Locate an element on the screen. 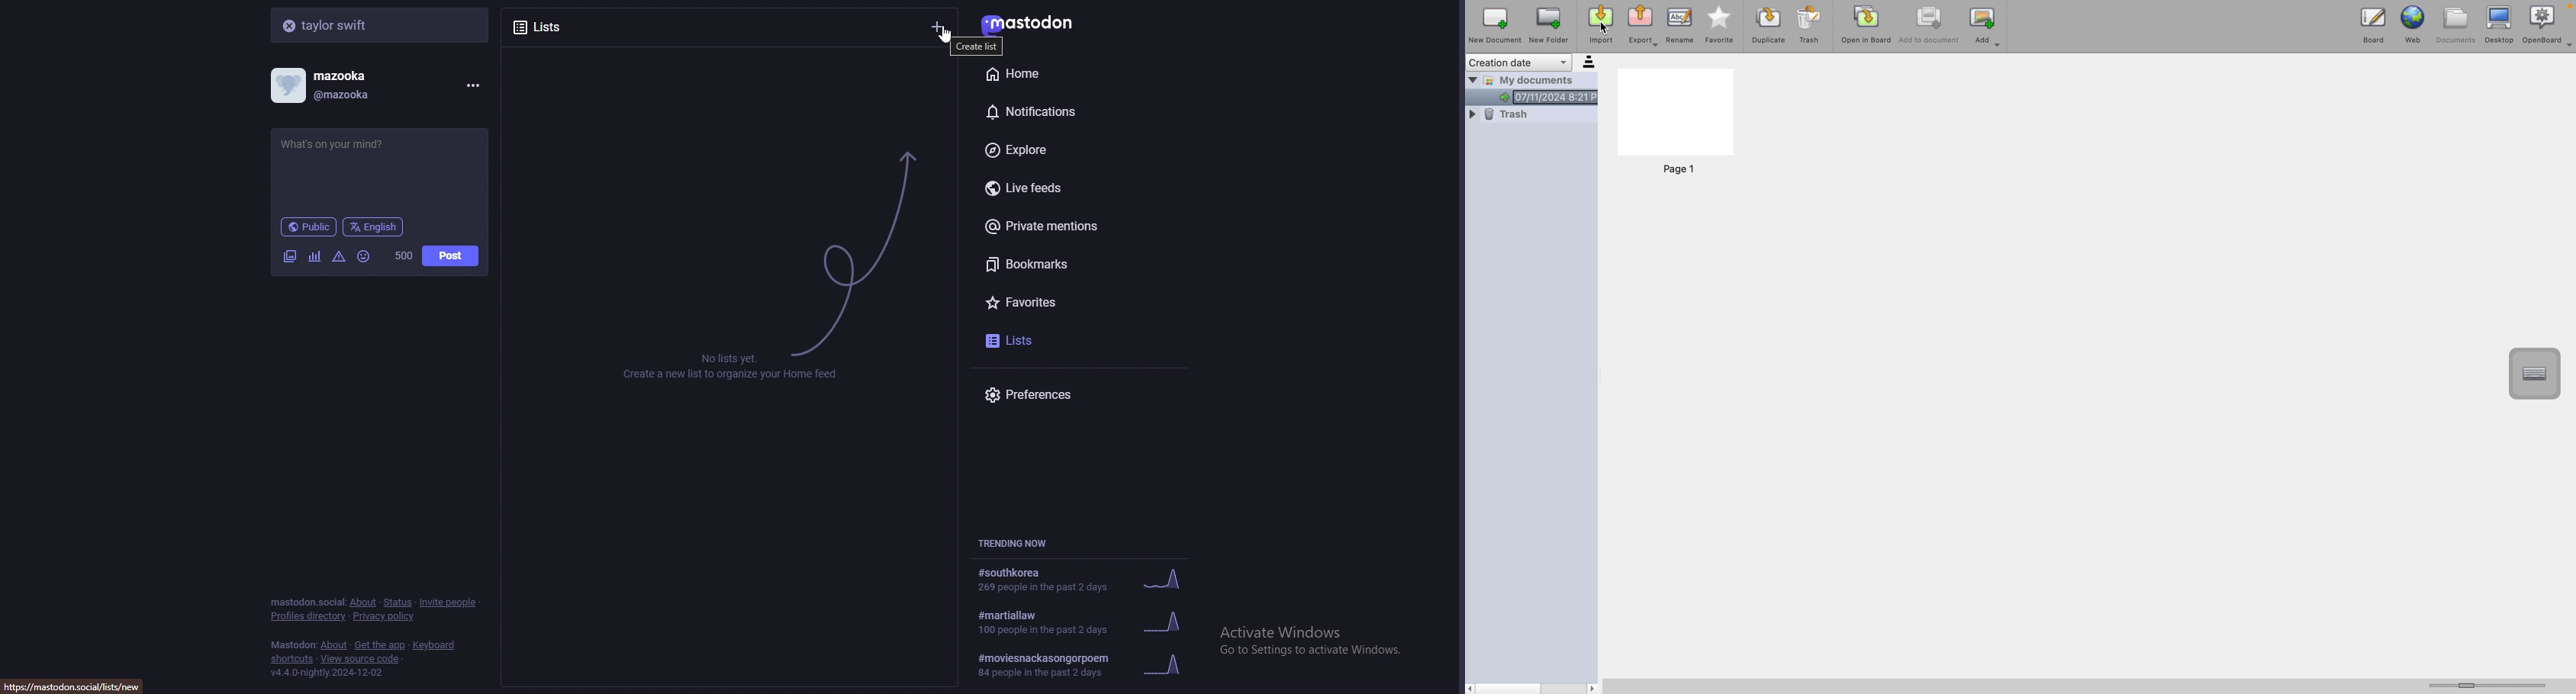 The height and width of the screenshot is (700, 2576). trending is located at coordinates (1087, 665).